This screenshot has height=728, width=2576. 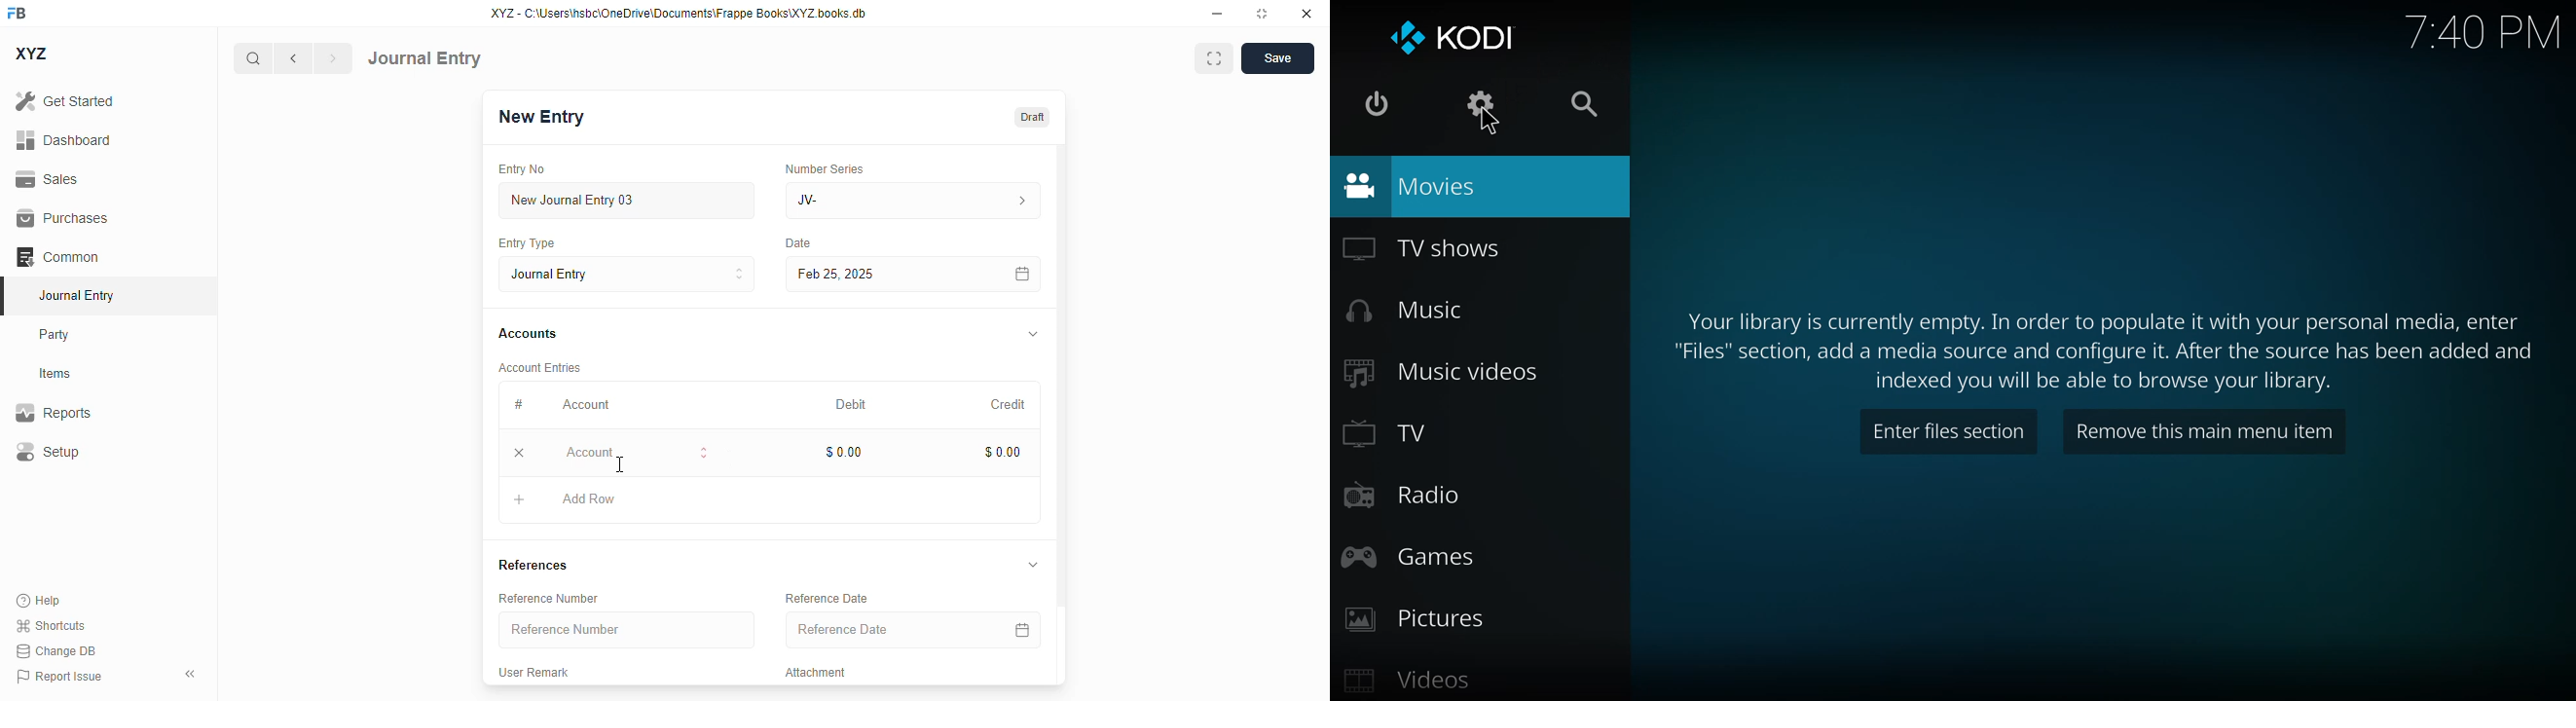 What do you see at coordinates (621, 464) in the screenshot?
I see `cursor` at bounding box center [621, 464].